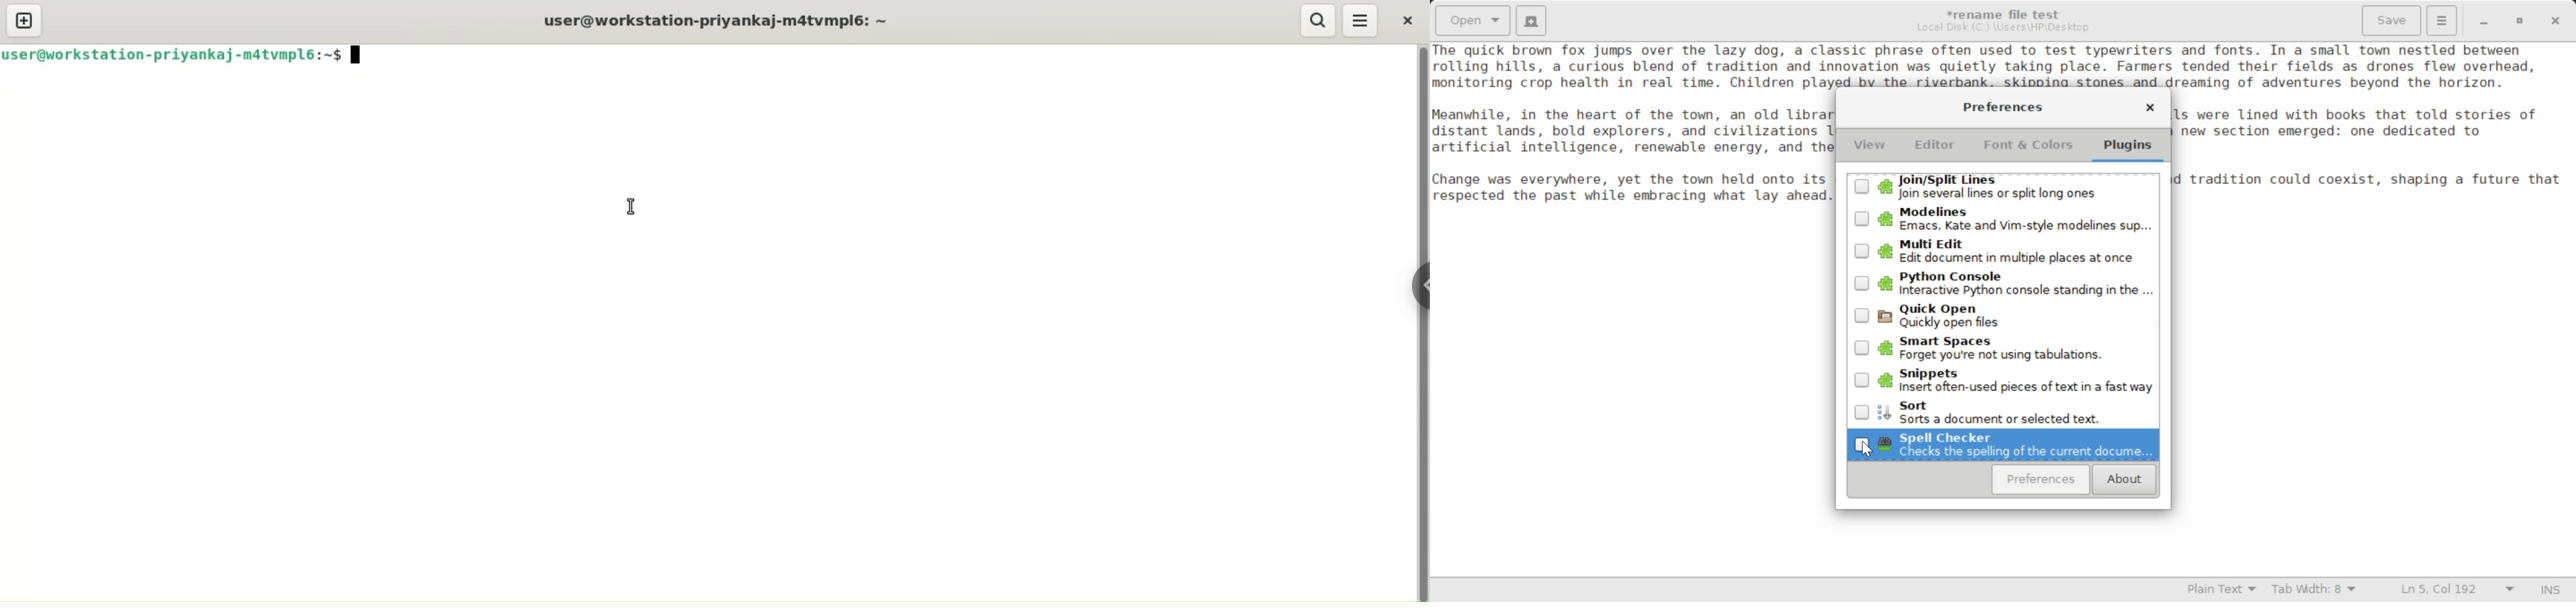 This screenshot has height=616, width=2576. I want to click on Save, so click(2393, 21).